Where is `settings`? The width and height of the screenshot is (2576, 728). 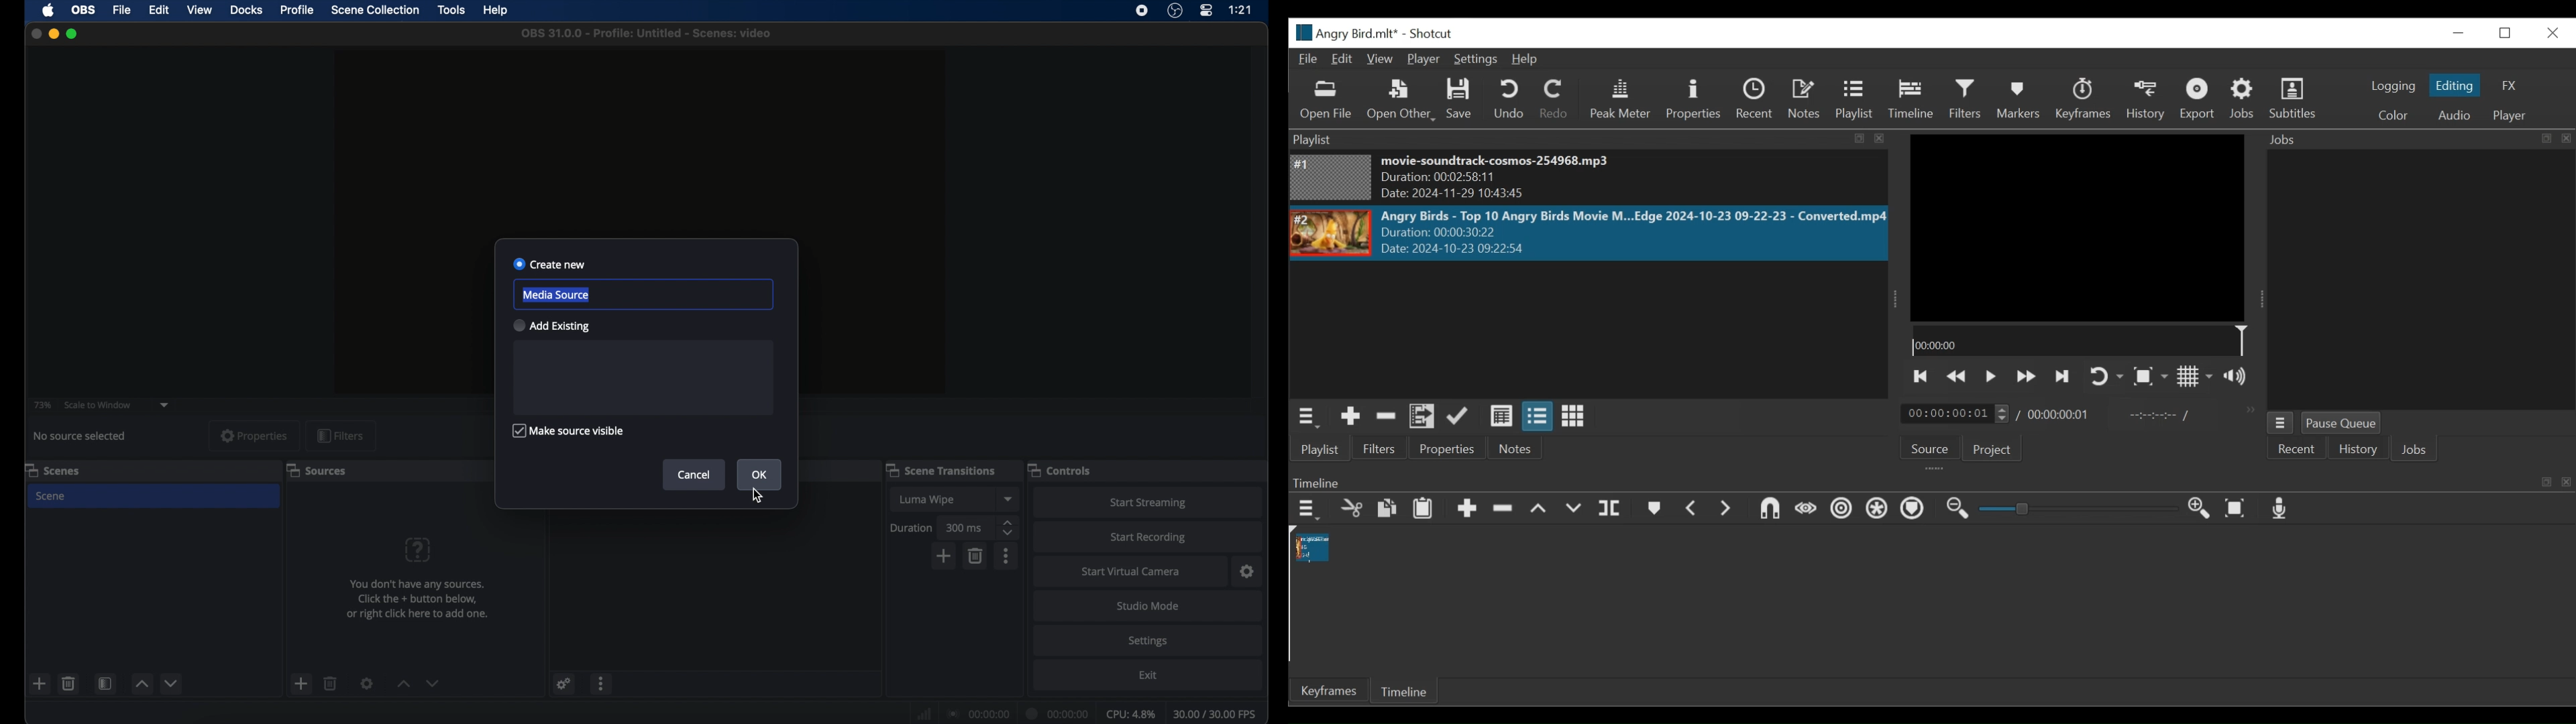
settings is located at coordinates (1147, 640).